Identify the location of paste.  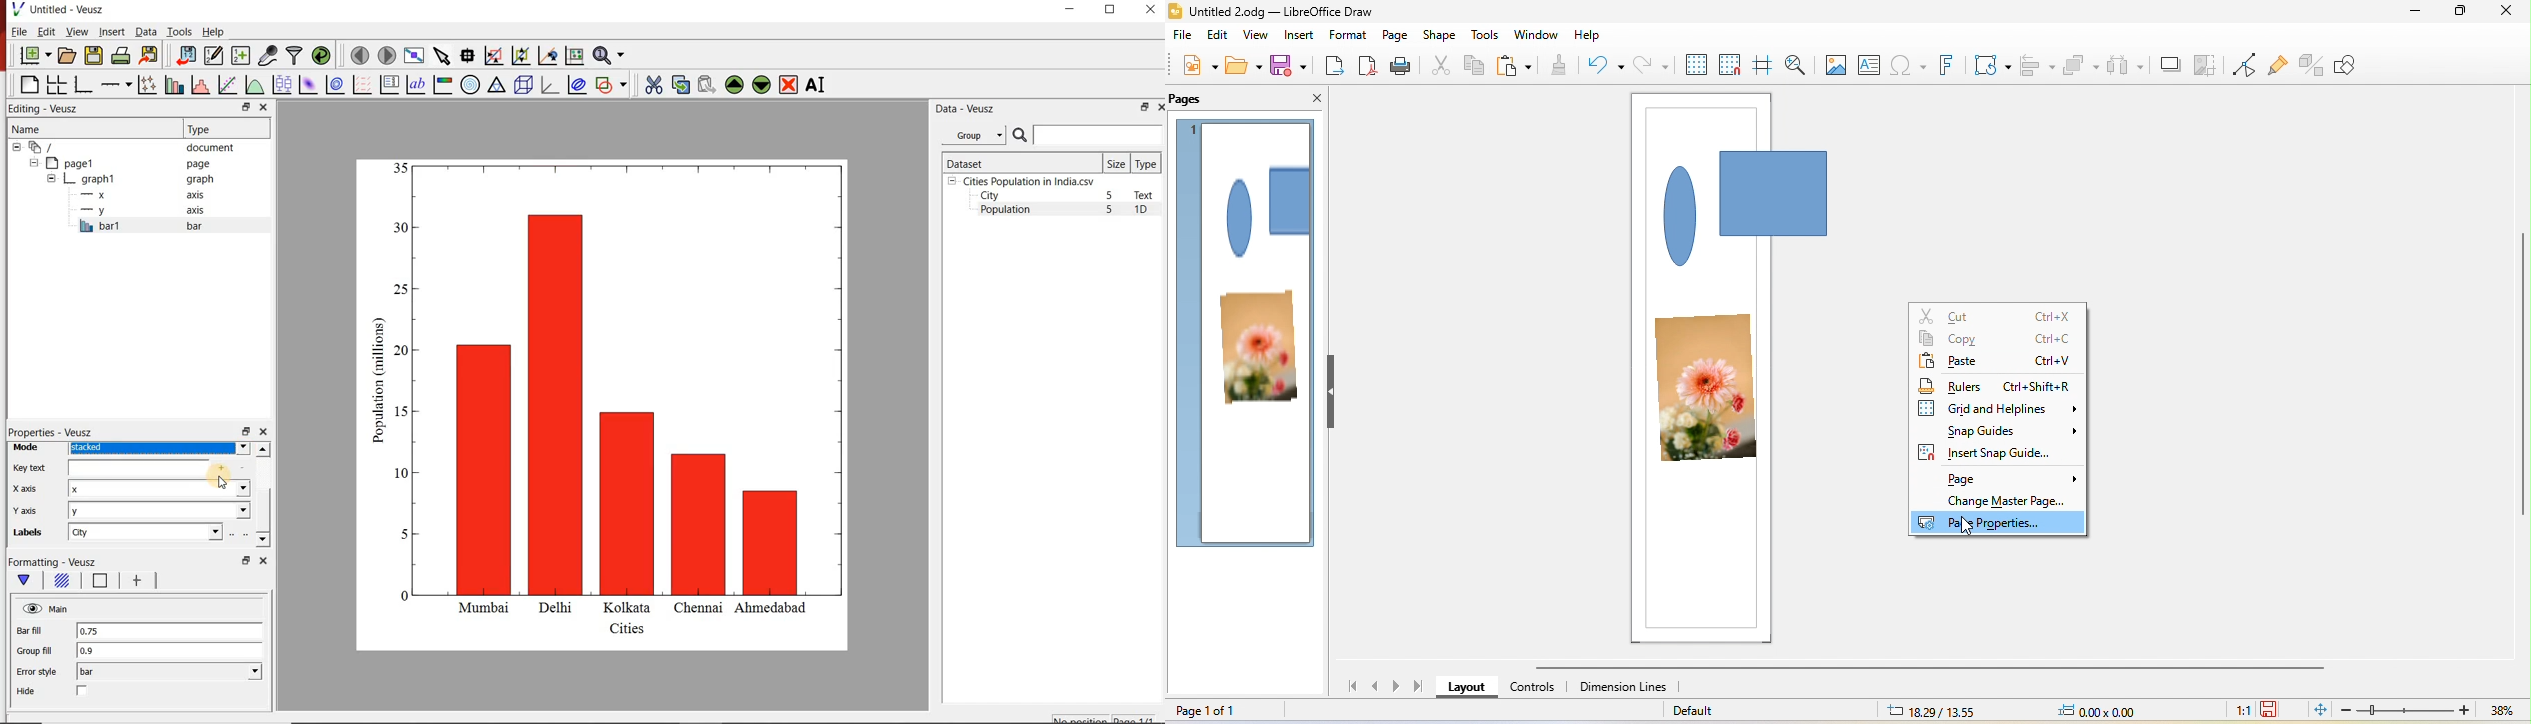
(1518, 70).